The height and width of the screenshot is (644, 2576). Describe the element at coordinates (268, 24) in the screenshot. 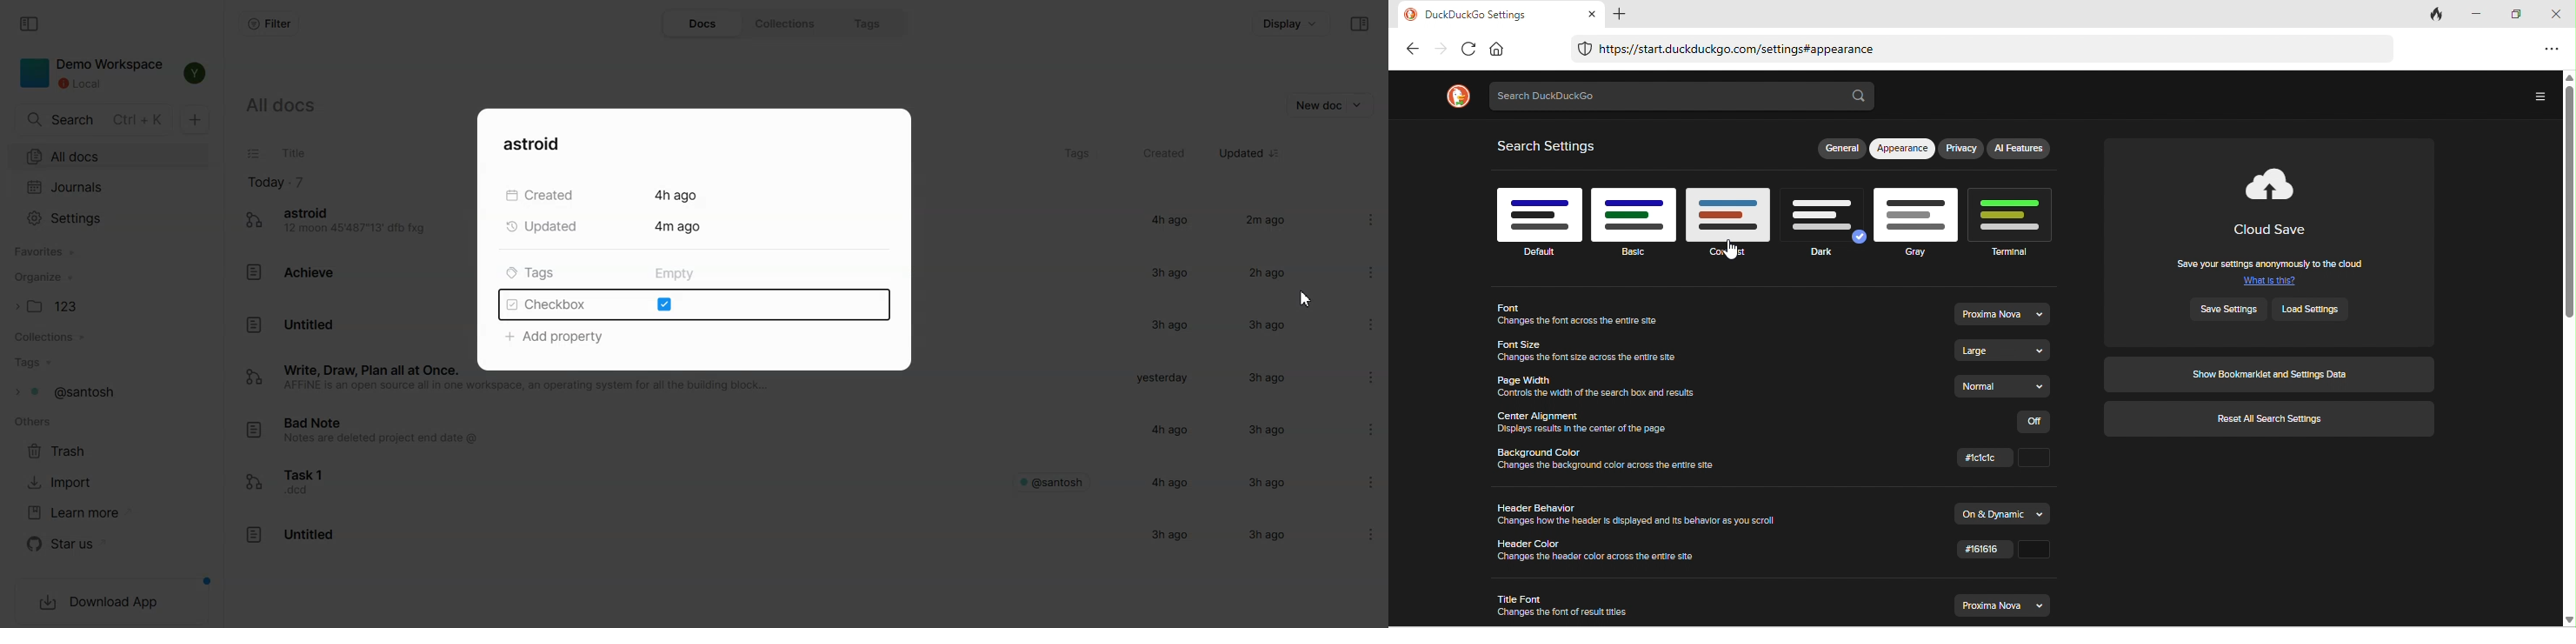

I see `Filter` at that location.